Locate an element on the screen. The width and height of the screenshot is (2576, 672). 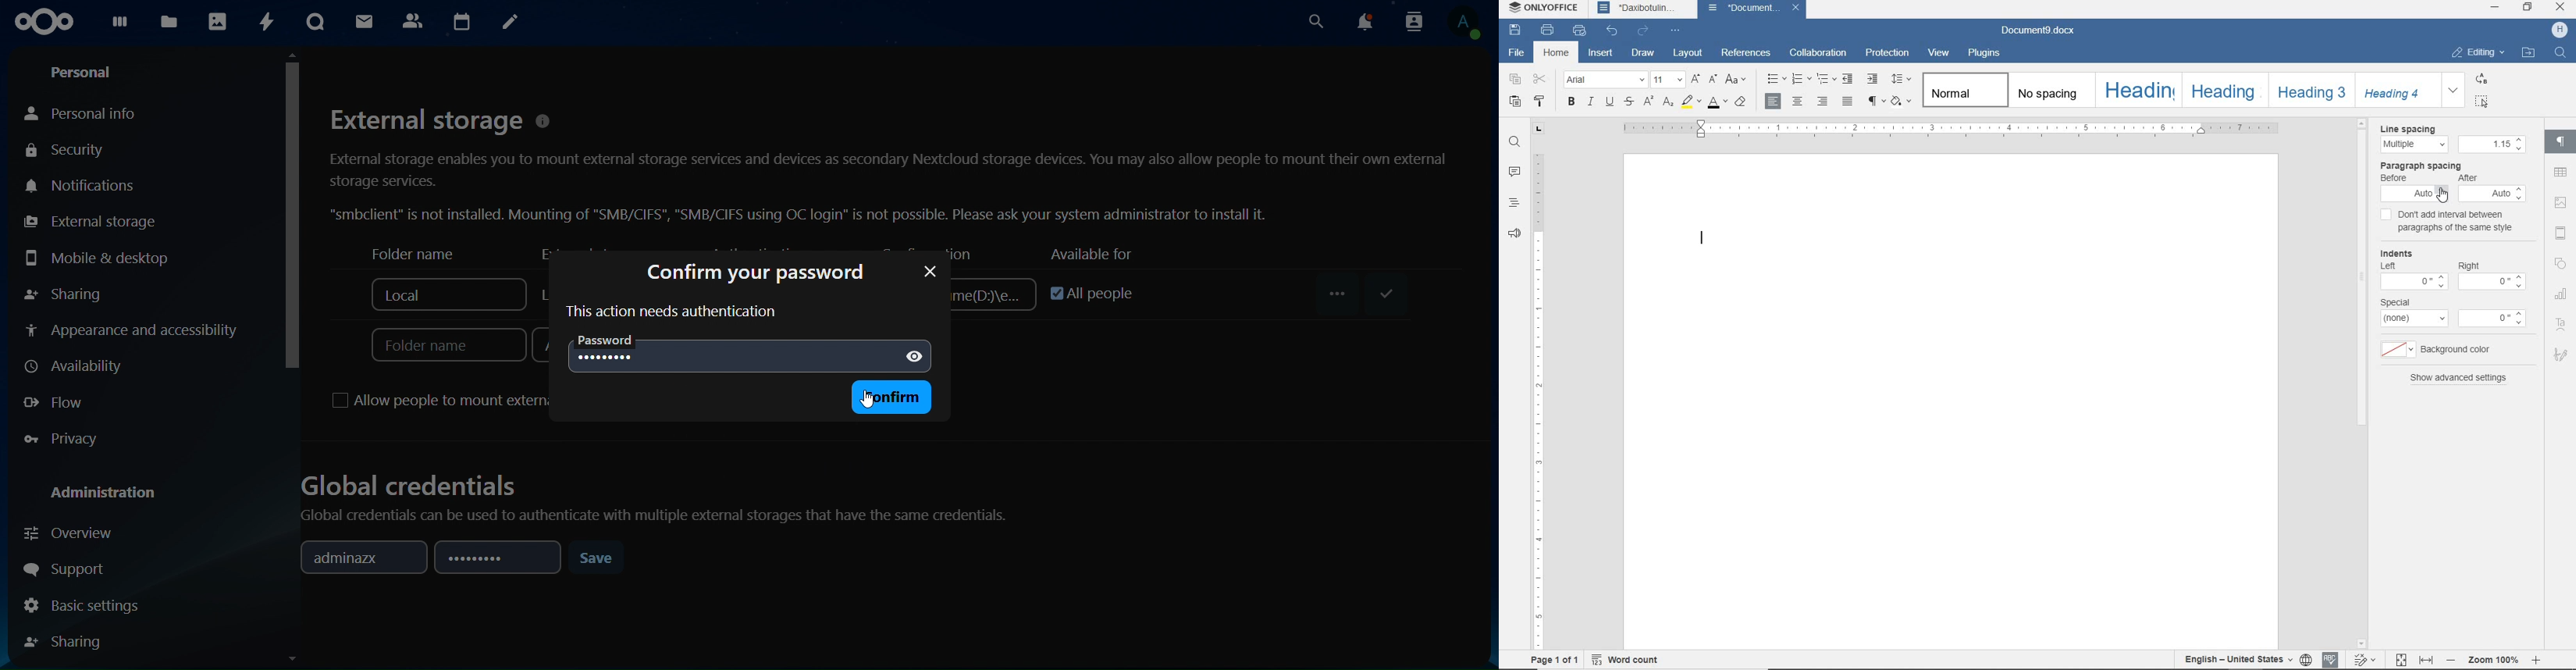
scroll down is located at coordinates (2363, 643).